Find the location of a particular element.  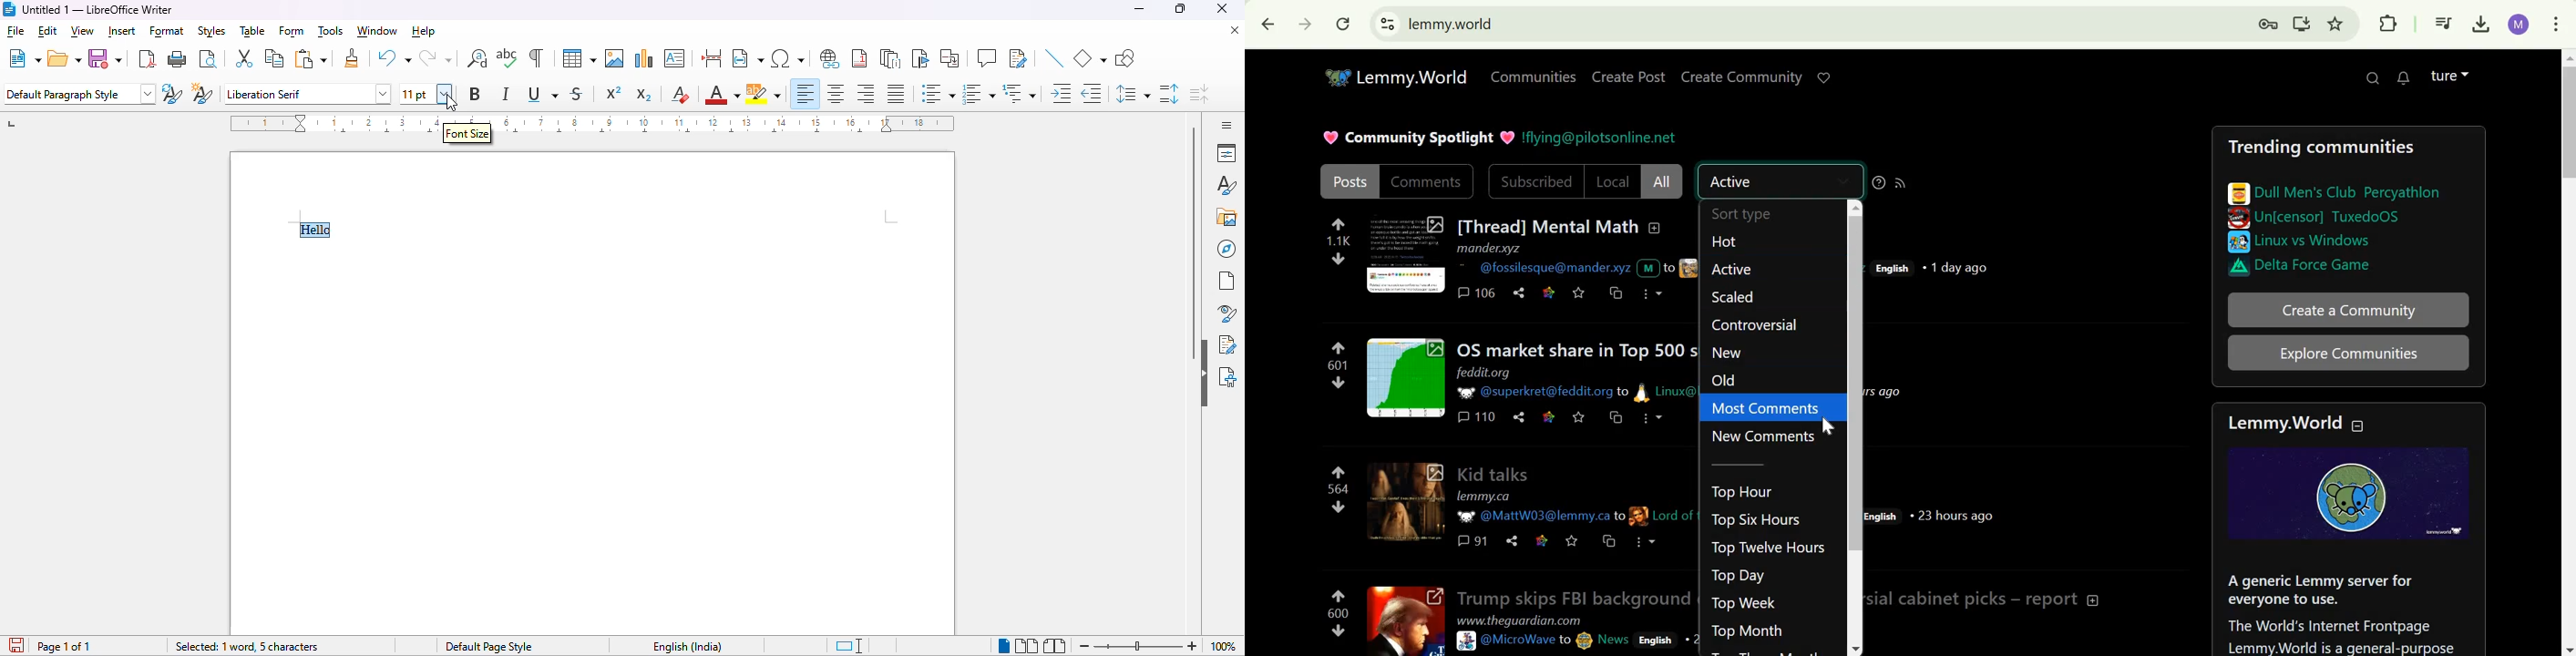

Liberation Serif is located at coordinates (304, 92).